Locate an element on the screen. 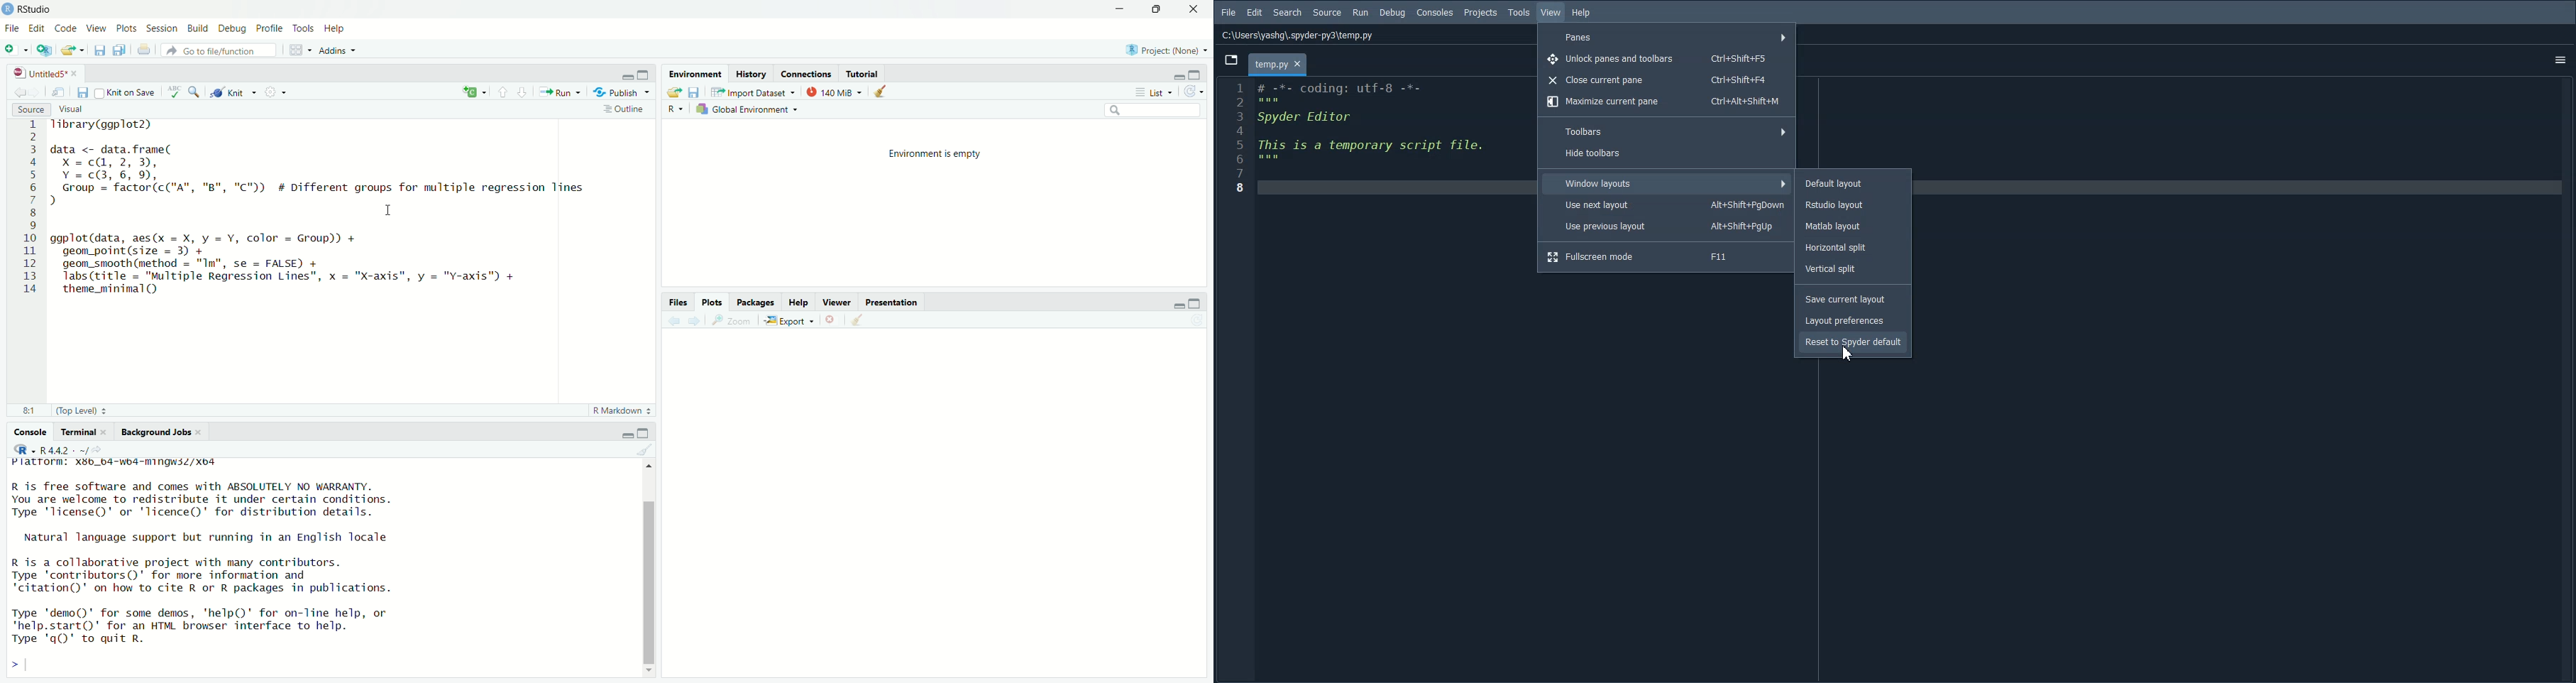 This screenshot has width=2576, height=700. Toolbars is located at coordinates (1667, 131).